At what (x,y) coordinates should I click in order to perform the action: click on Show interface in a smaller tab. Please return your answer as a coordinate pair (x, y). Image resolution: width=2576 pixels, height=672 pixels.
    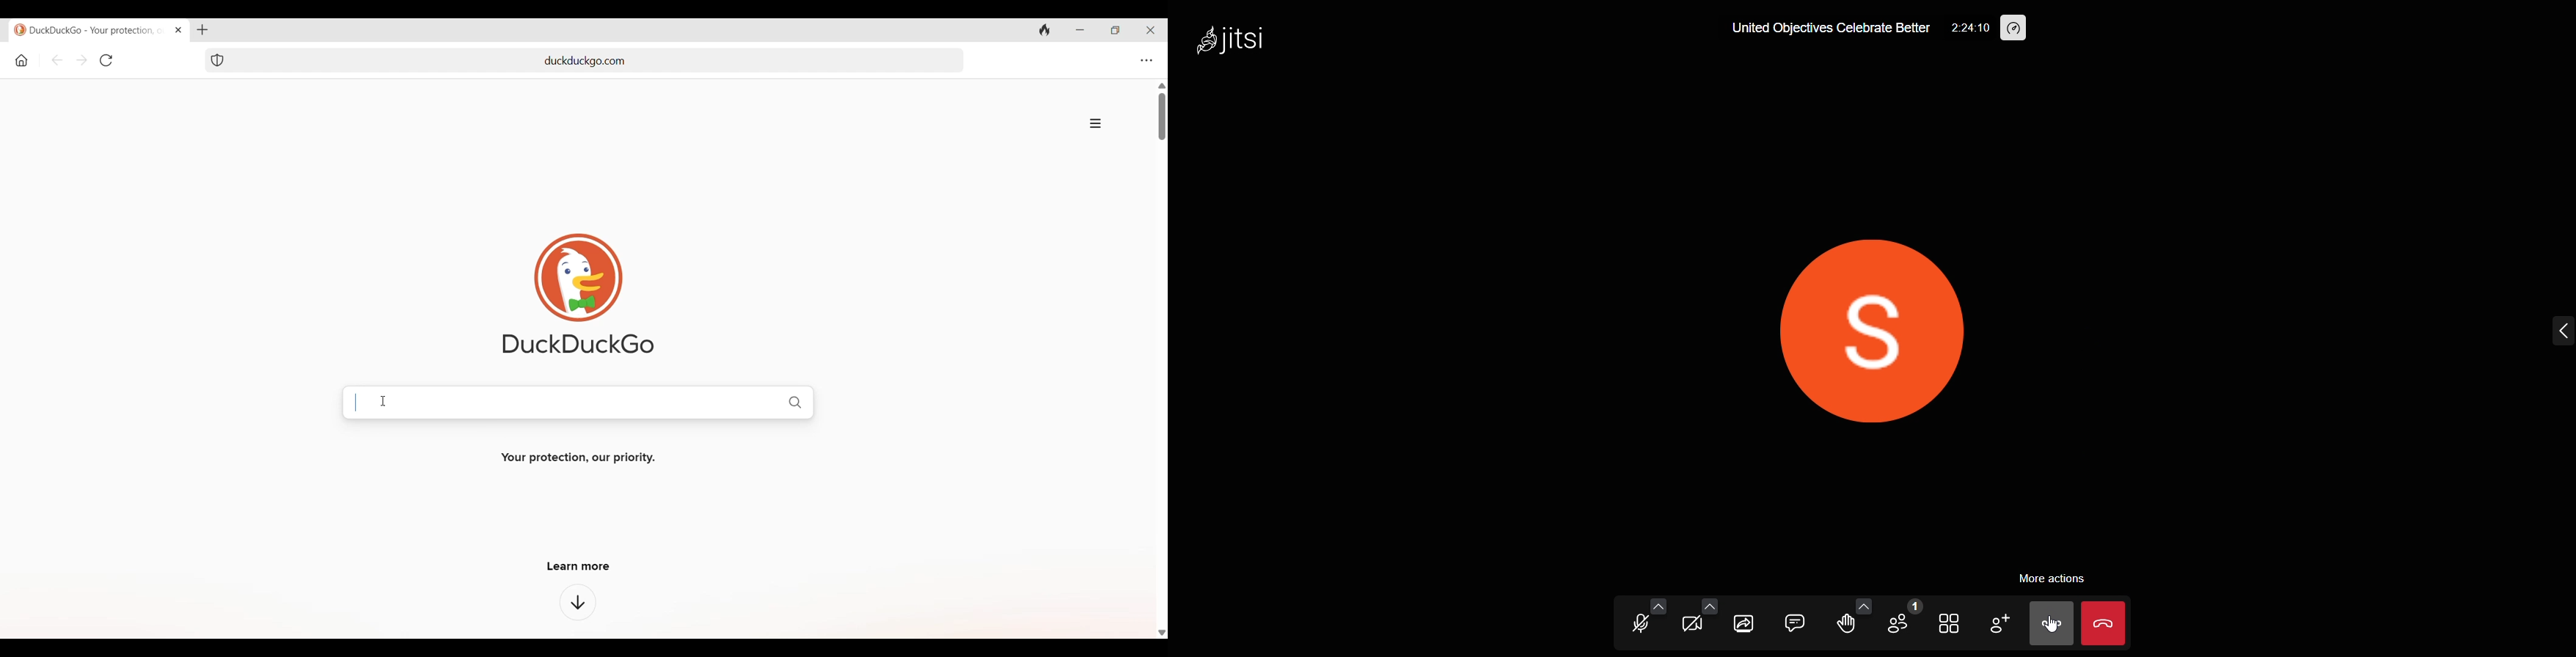
    Looking at the image, I should click on (1115, 30).